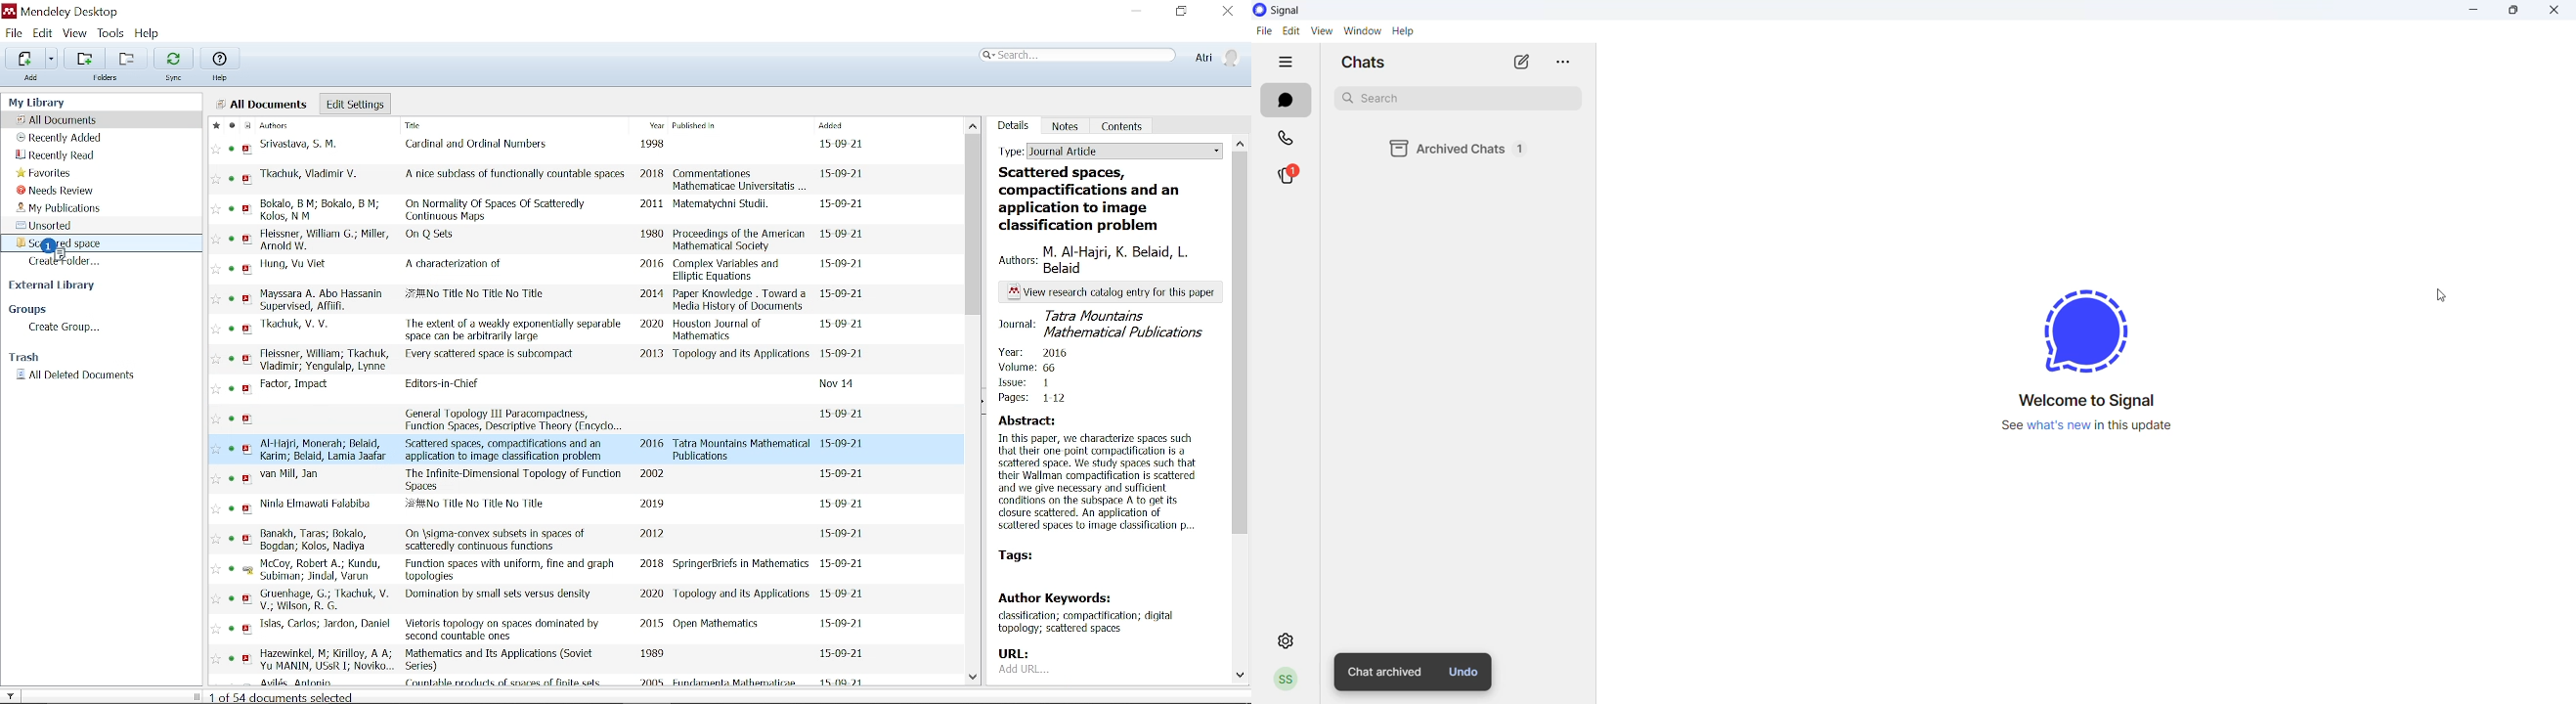 Image resolution: width=2576 pixels, height=728 pixels. Describe the element at coordinates (975, 224) in the screenshot. I see `Vertical scrollbar for all files` at that location.